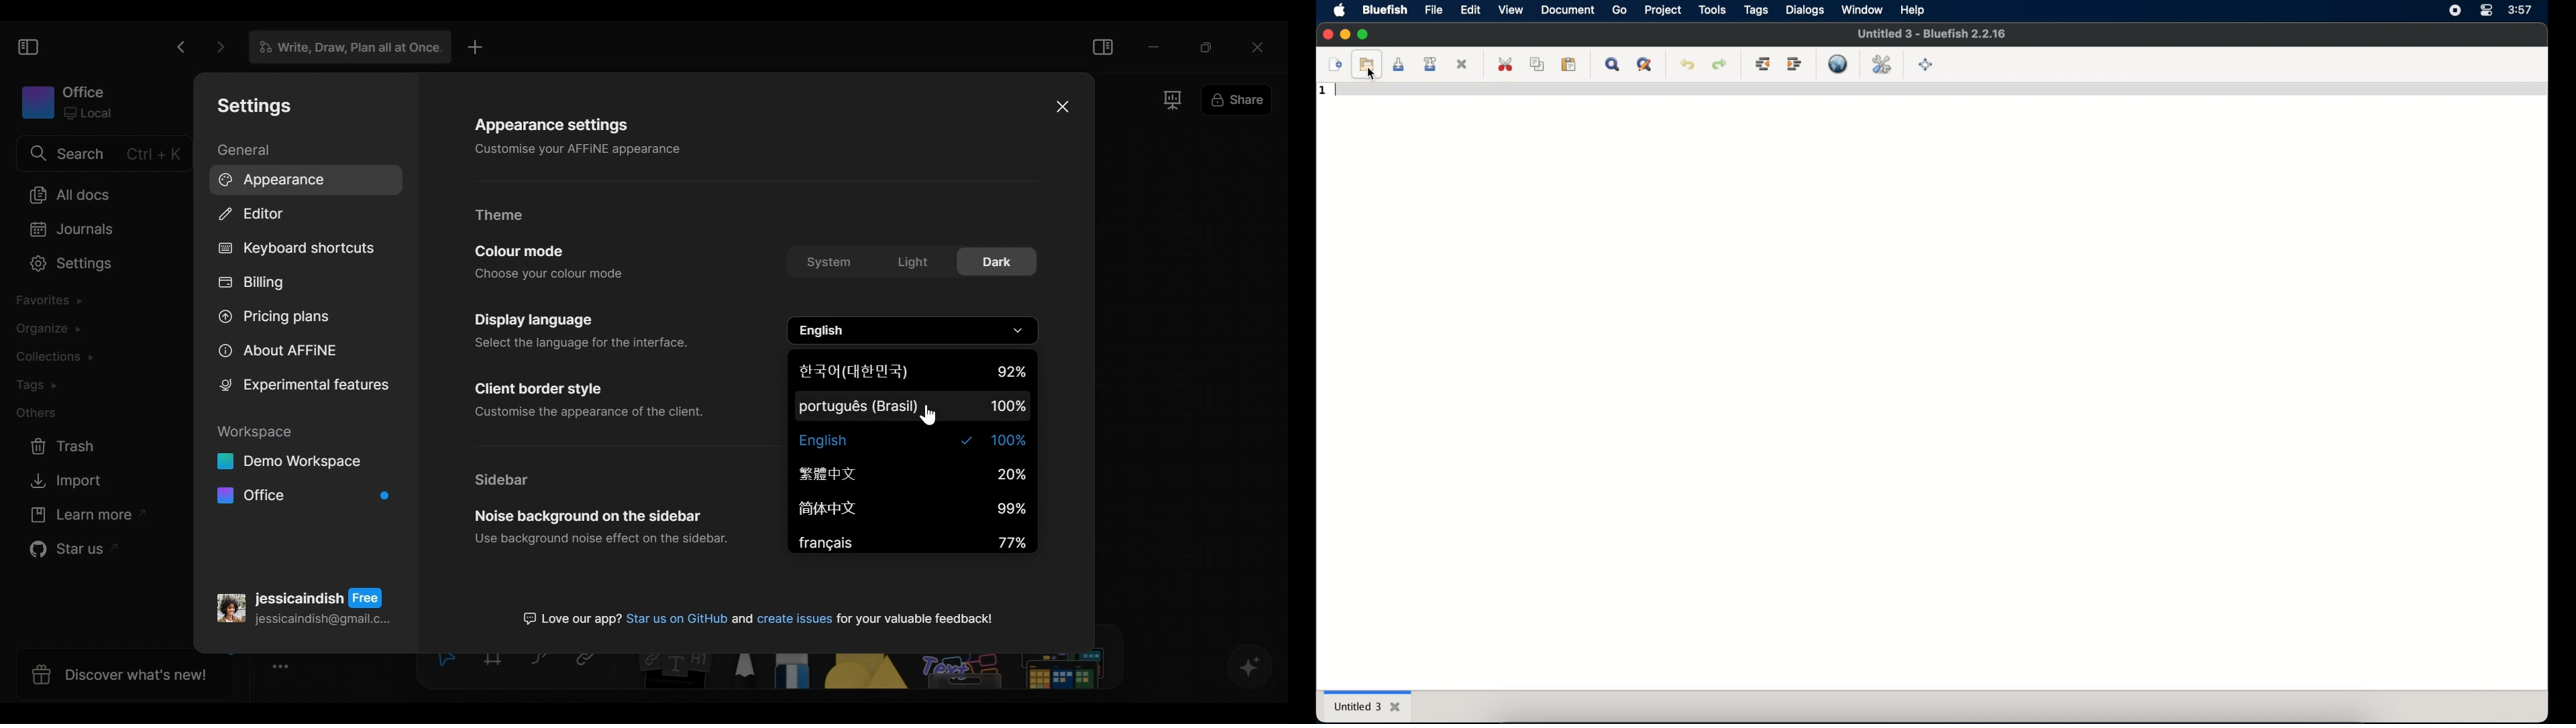 The image size is (2576, 728). What do you see at coordinates (1174, 101) in the screenshot?
I see `Frame` at bounding box center [1174, 101].